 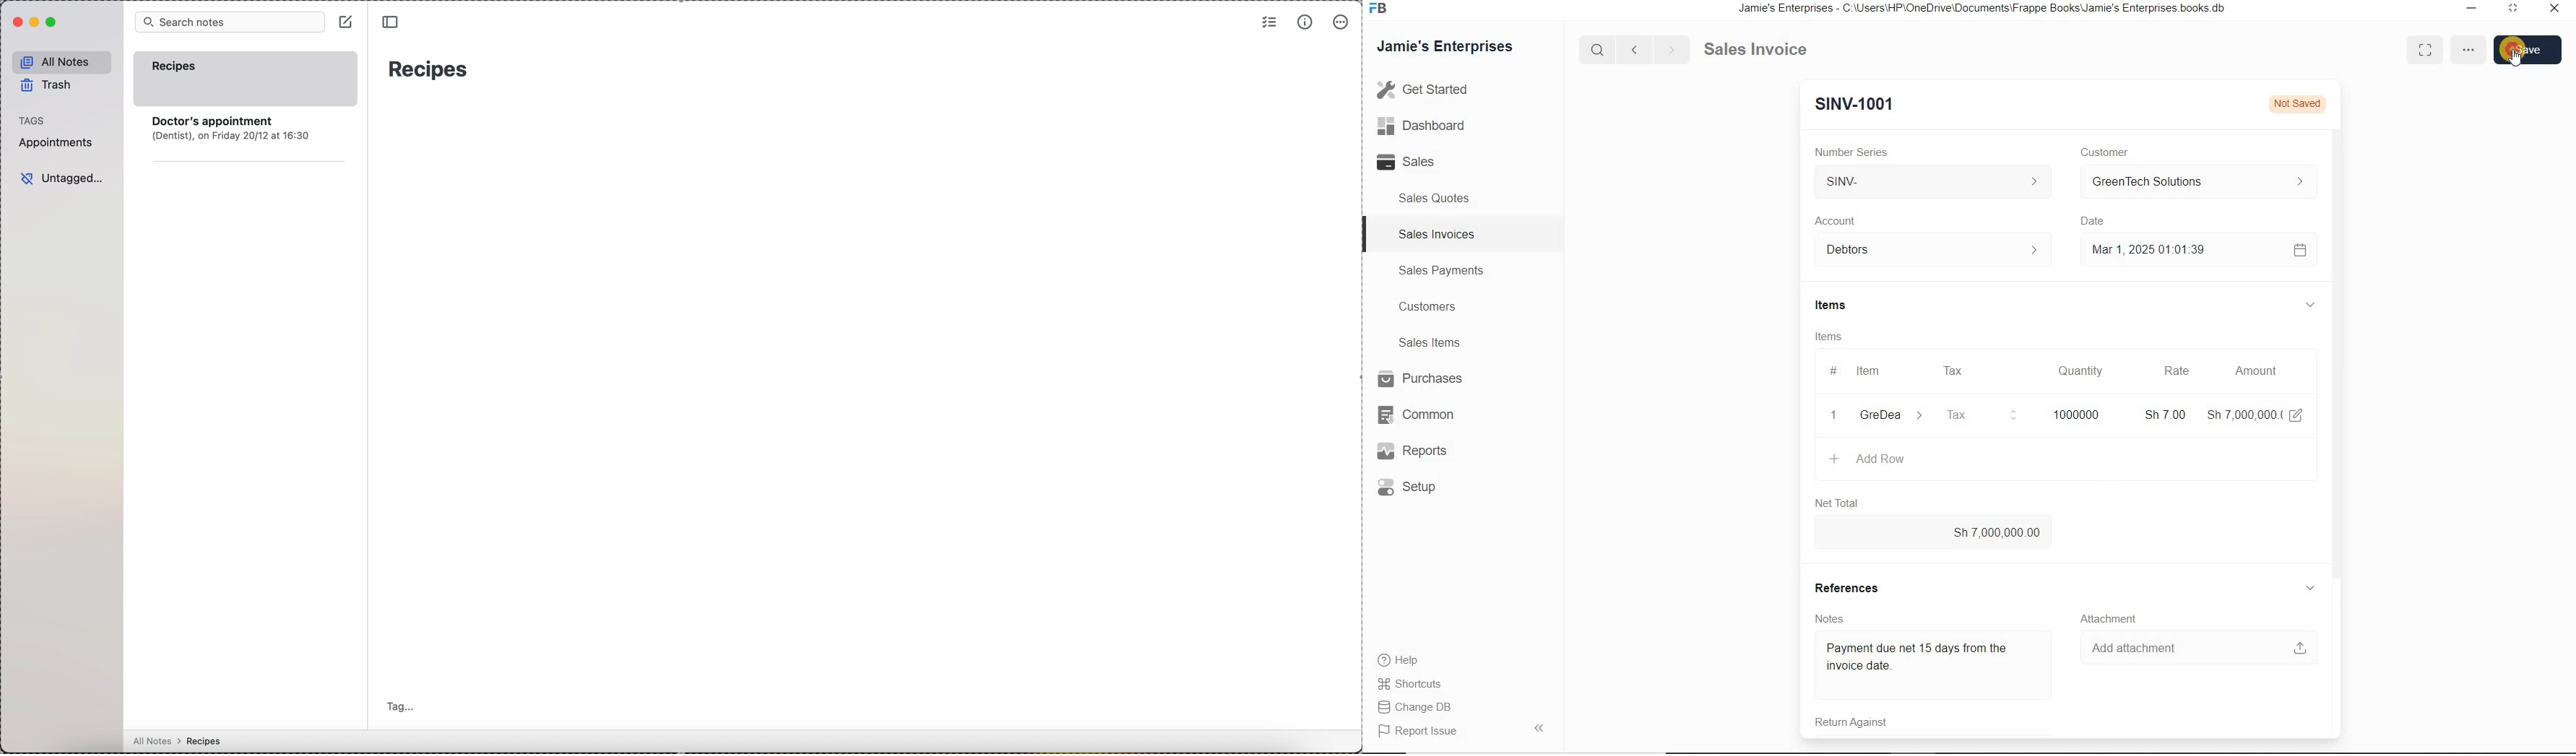 I want to click on Return Against, so click(x=1848, y=724).